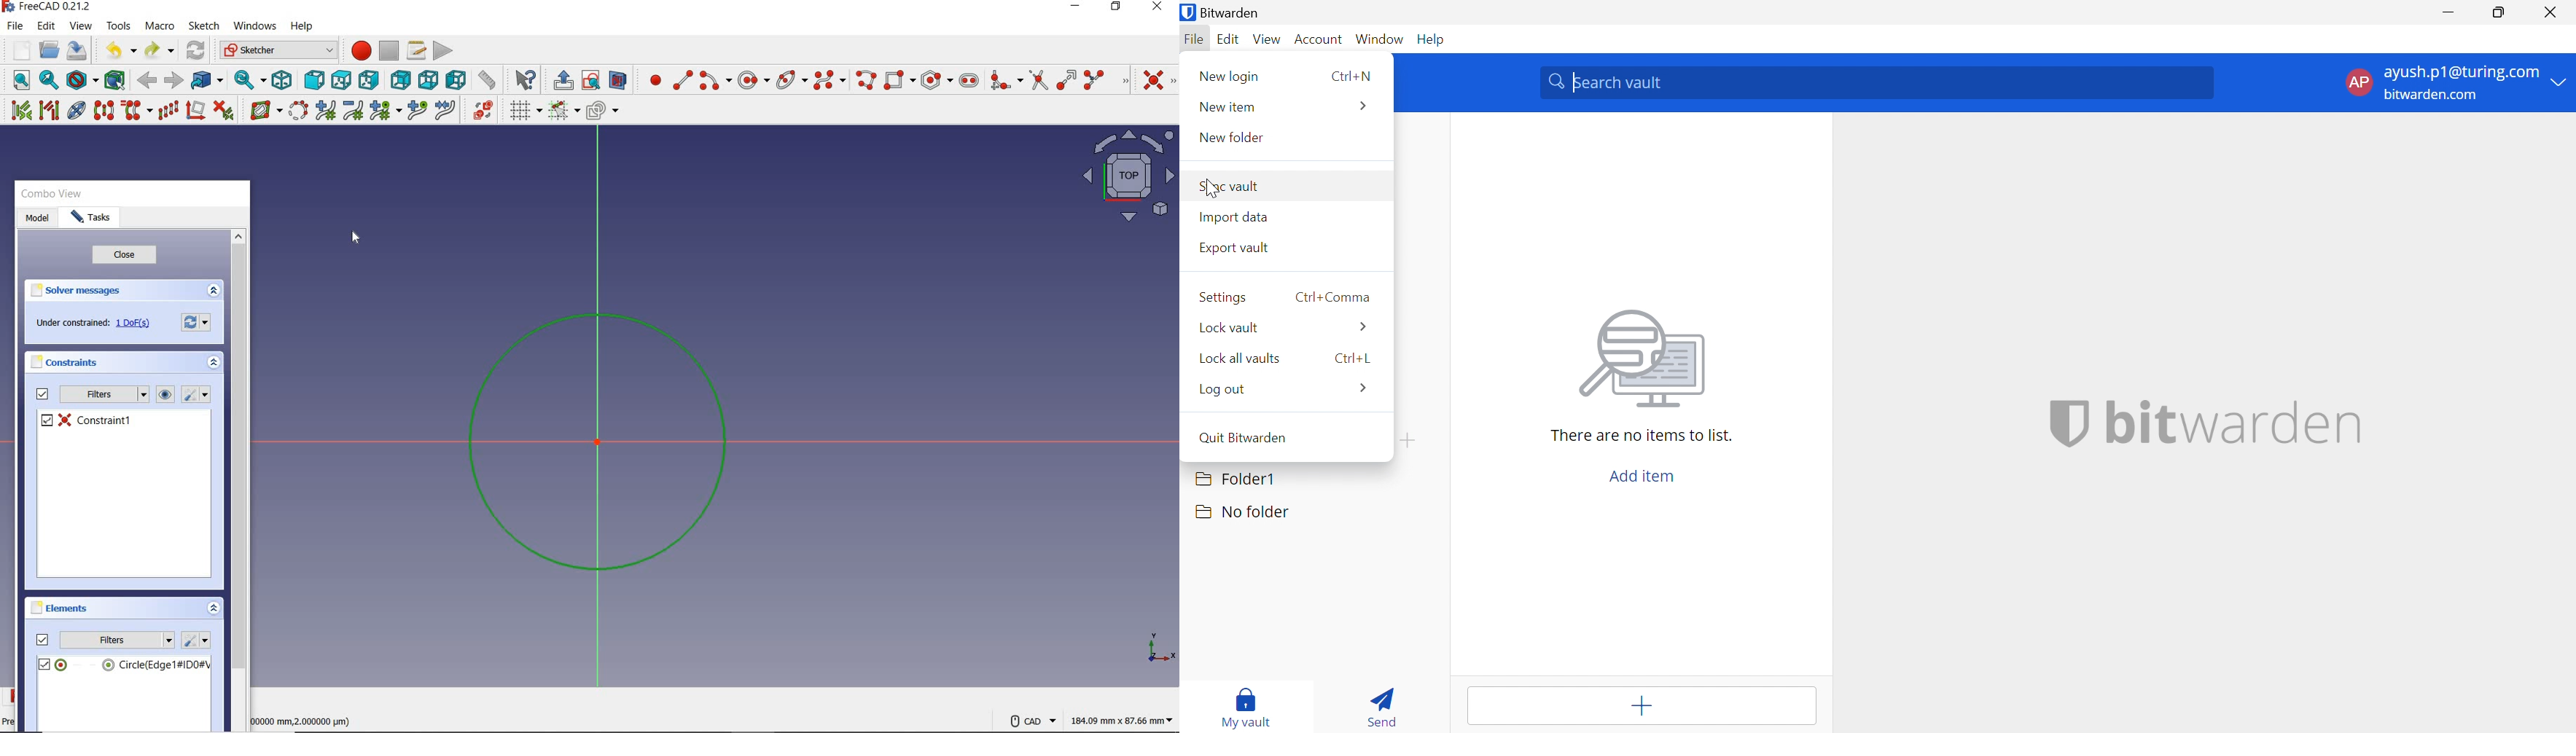 The width and height of the screenshot is (2576, 756). I want to click on constrain1, so click(95, 419).